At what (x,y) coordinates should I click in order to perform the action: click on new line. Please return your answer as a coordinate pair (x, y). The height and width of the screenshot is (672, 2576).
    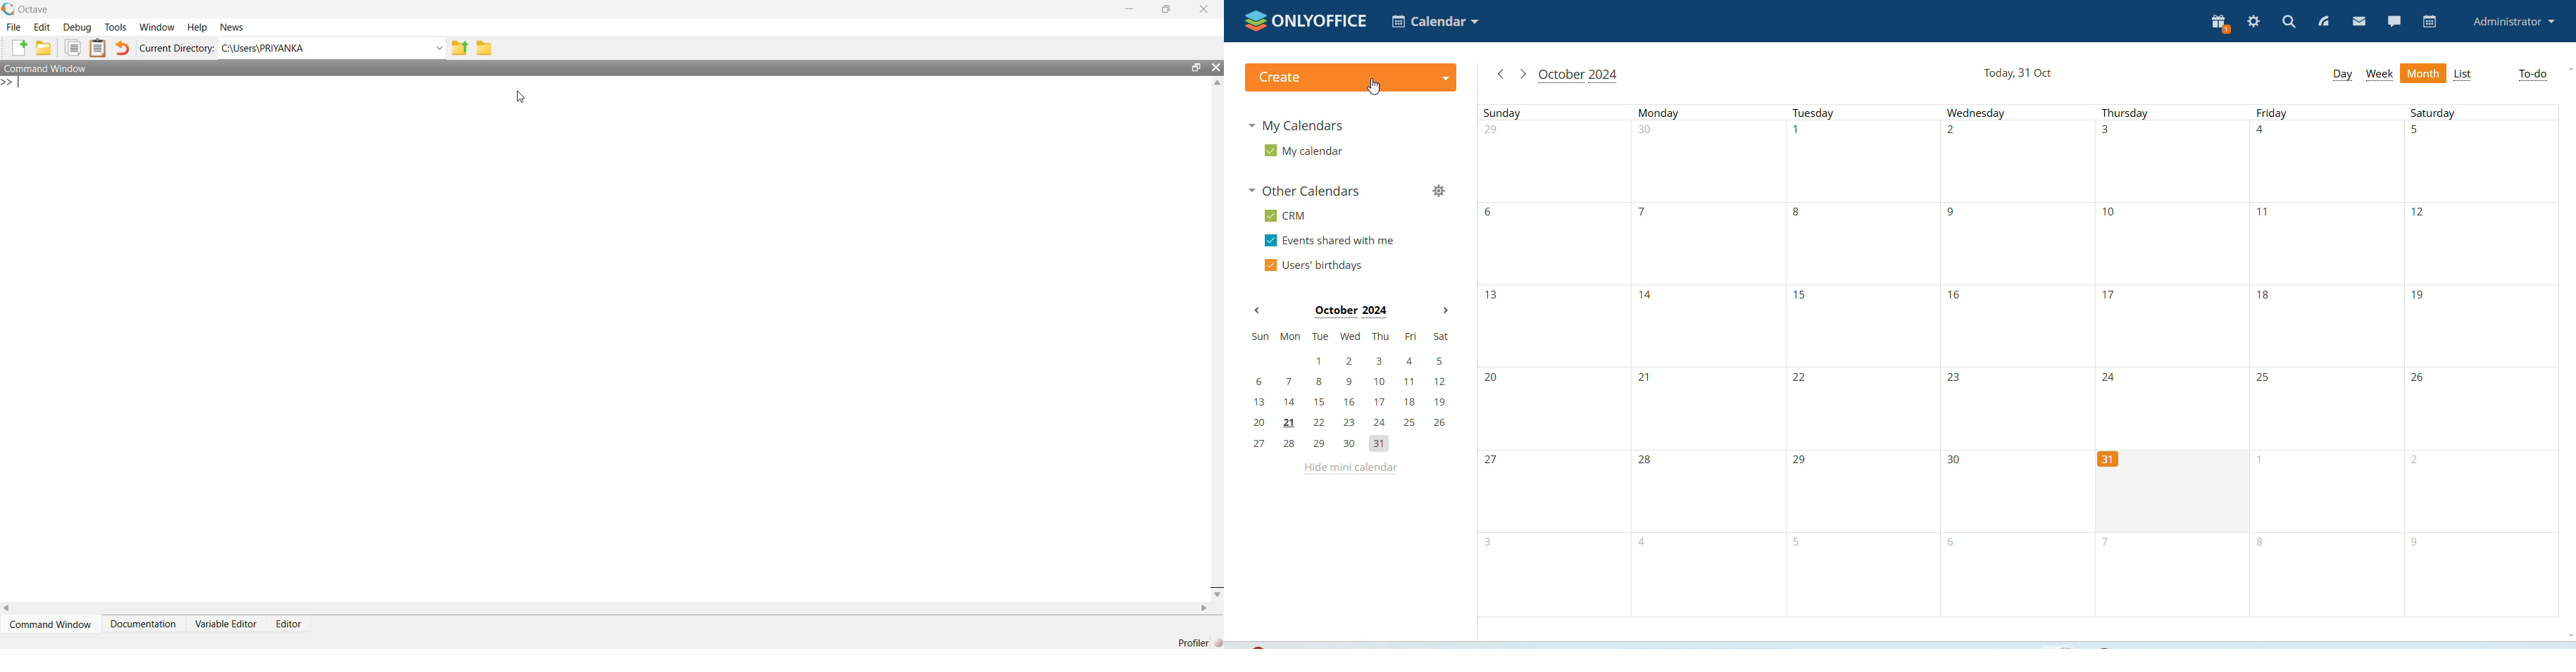
    Looking at the image, I should click on (11, 82).